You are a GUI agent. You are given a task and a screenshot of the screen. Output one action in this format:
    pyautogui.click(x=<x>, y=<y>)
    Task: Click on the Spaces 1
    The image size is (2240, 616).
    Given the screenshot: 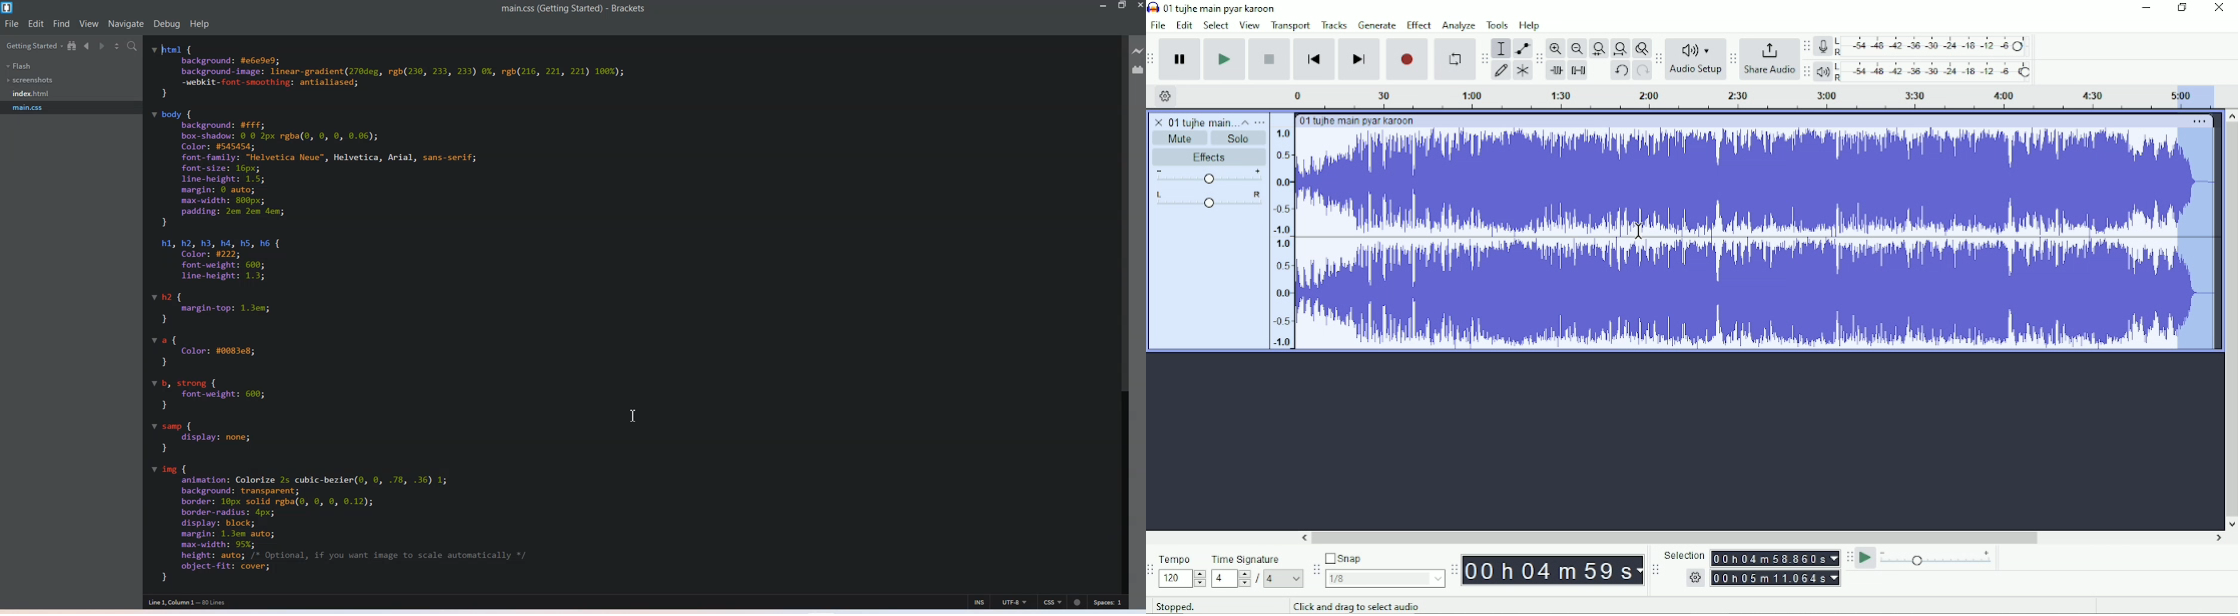 What is the action you would take?
    pyautogui.click(x=1110, y=602)
    